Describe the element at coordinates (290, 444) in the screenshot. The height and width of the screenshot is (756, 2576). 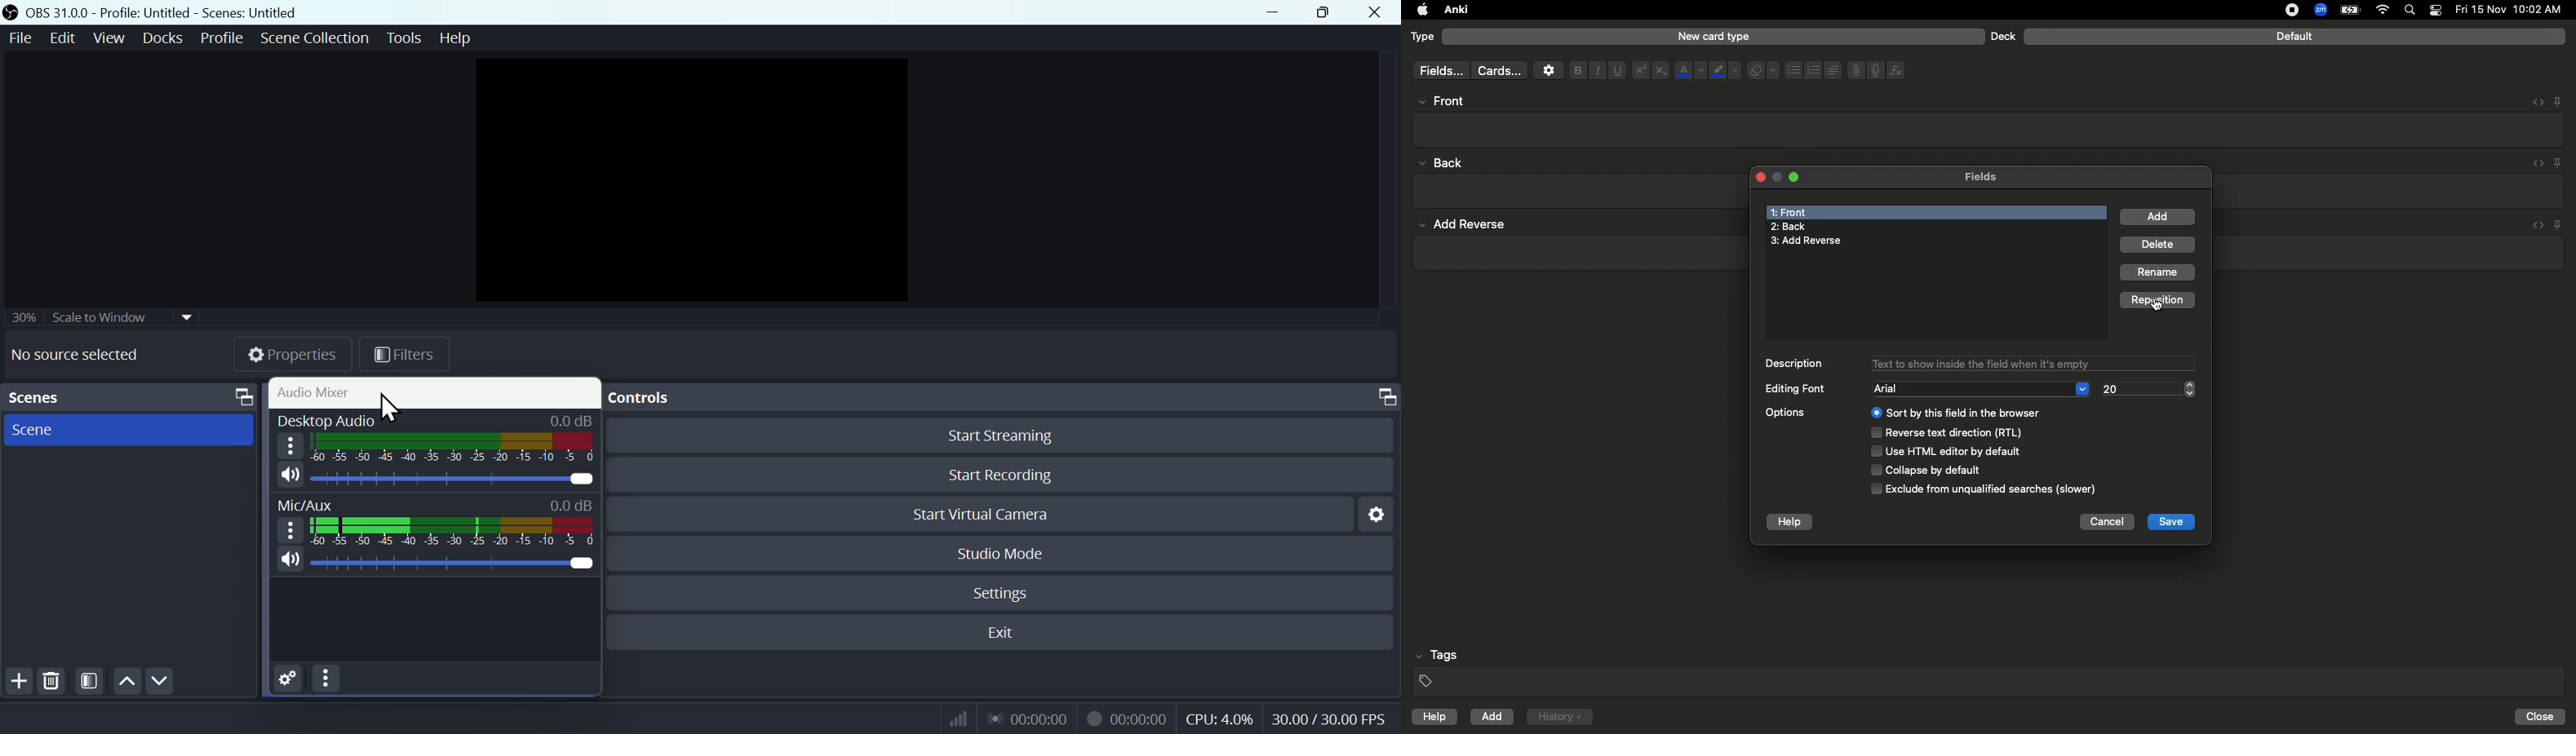
I see `More options` at that location.